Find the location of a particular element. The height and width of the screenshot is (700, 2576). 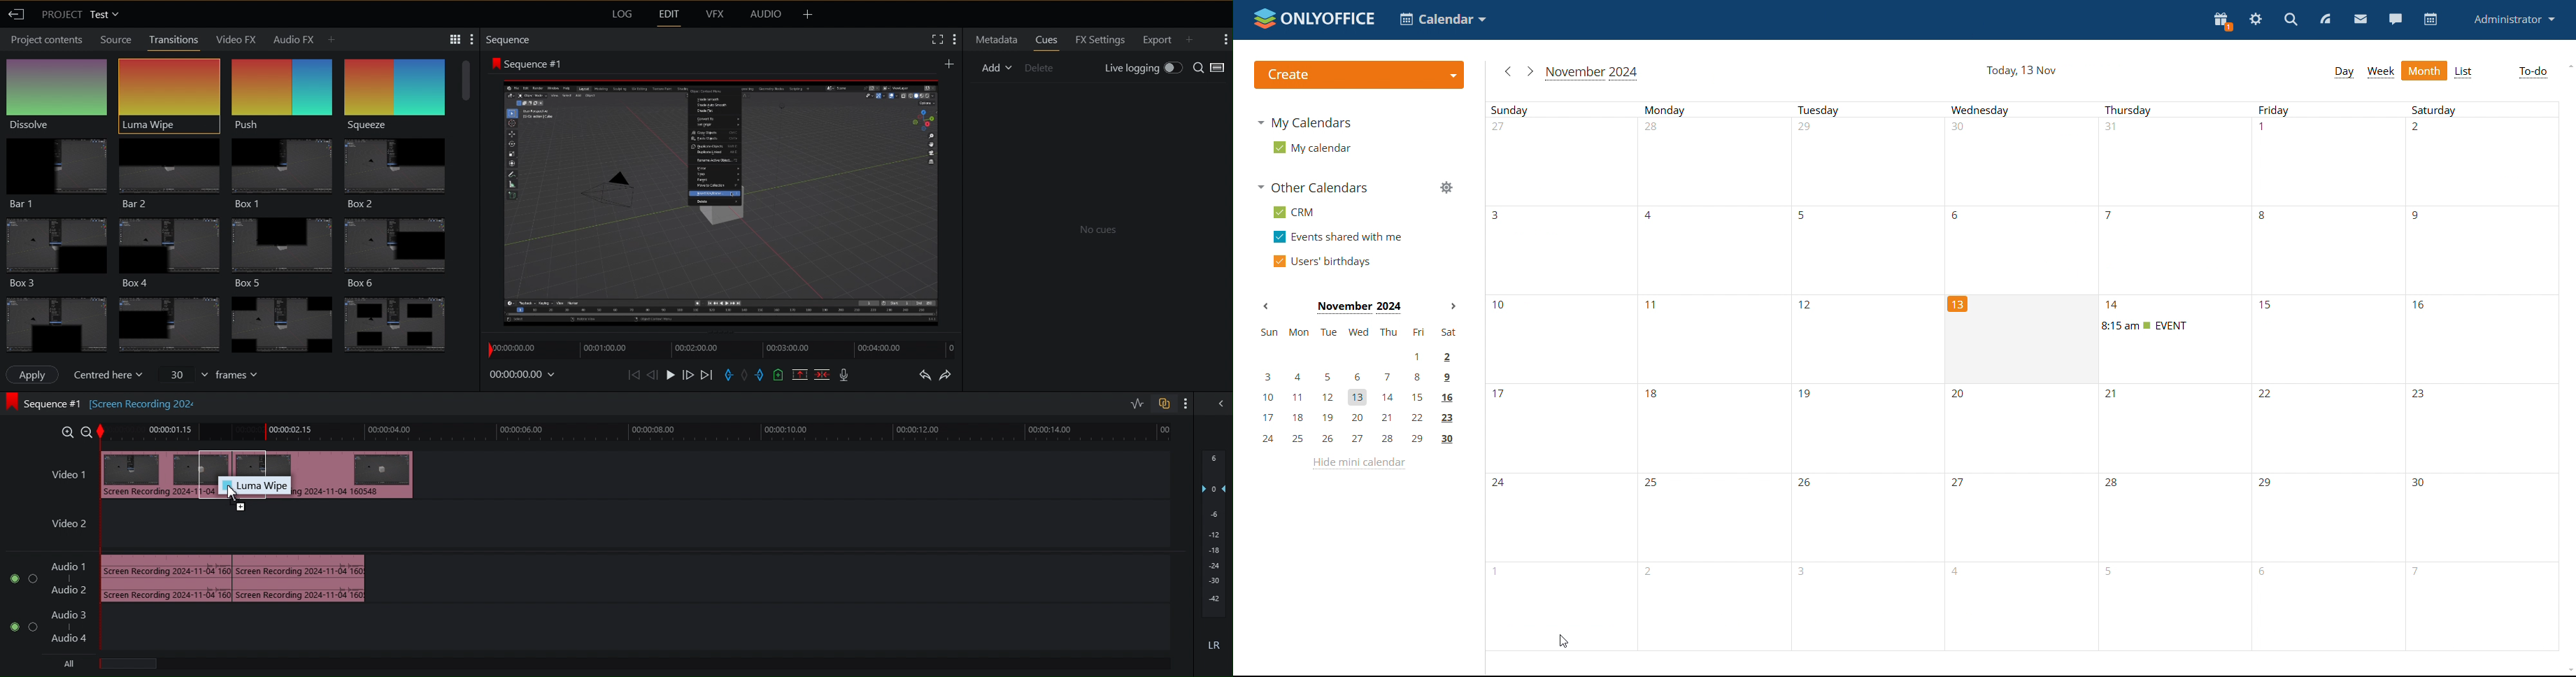

sun, mon, tue, wed, thu, fri, sat is located at coordinates (1357, 332).